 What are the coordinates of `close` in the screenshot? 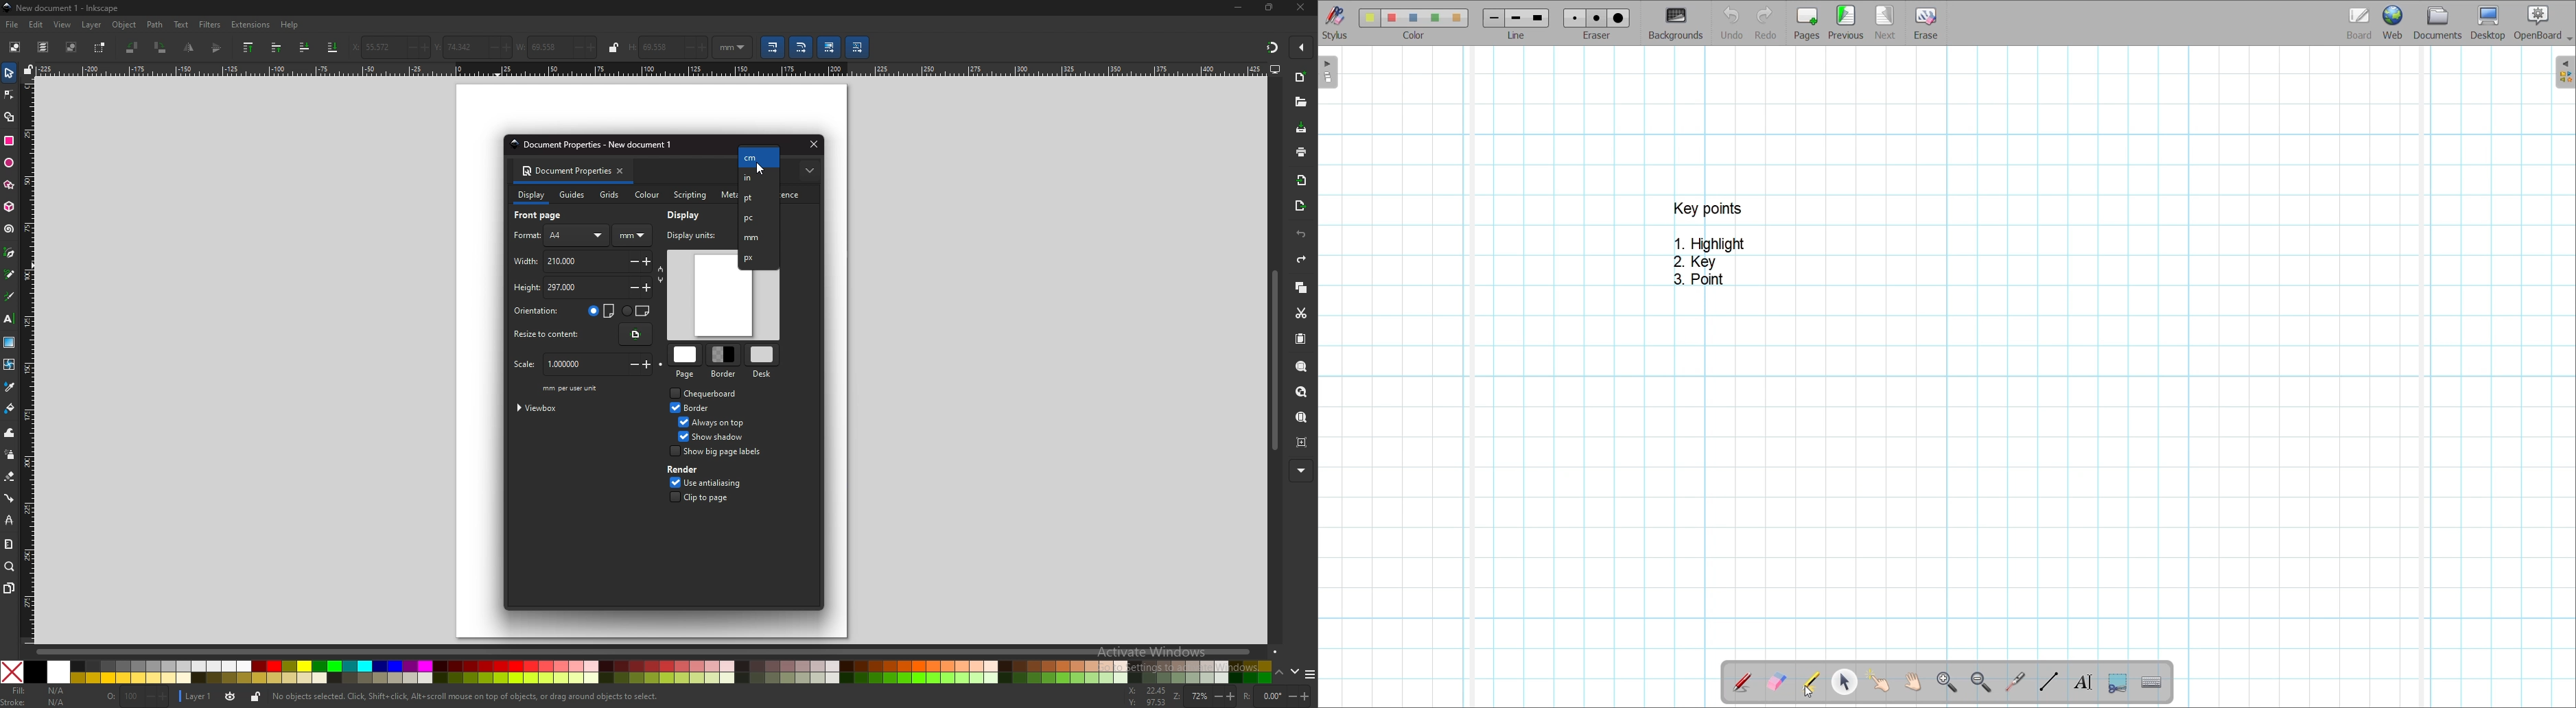 It's located at (1300, 8).